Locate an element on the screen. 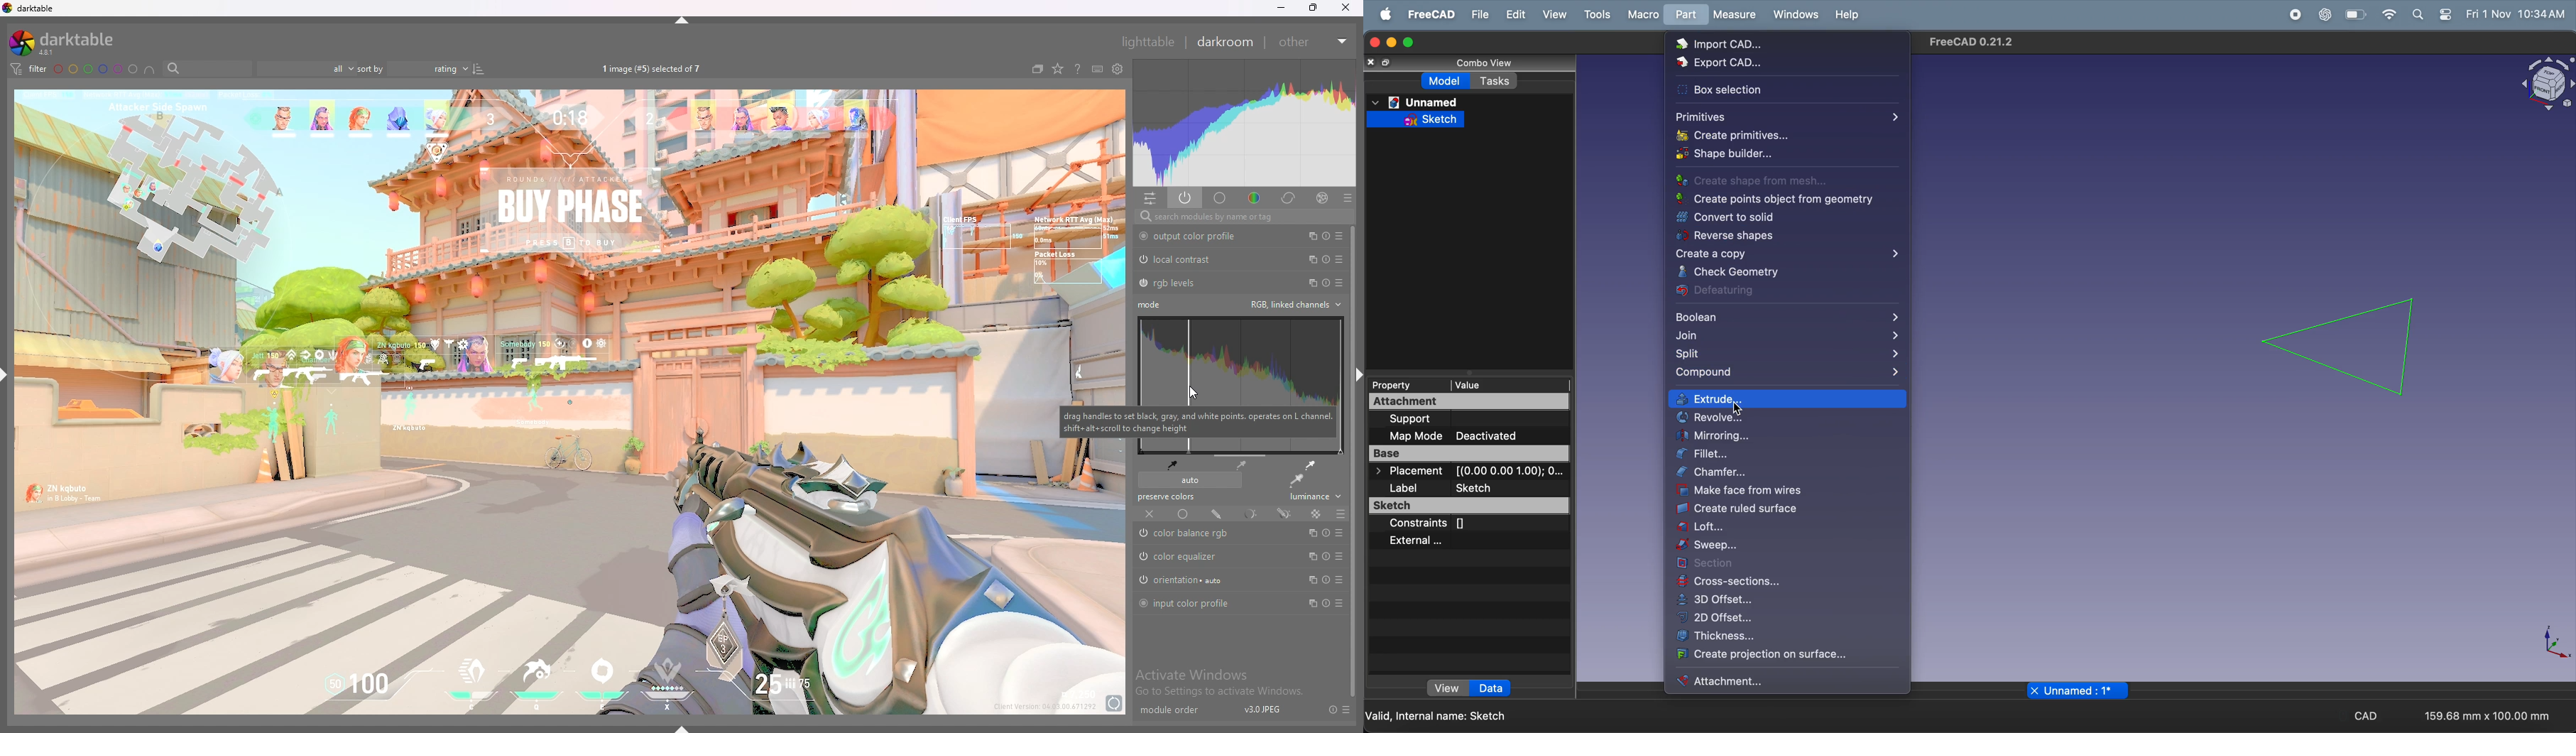 Image resolution: width=2576 pixels, height=756 pixels. module order is located at coordinates (1169, 711).